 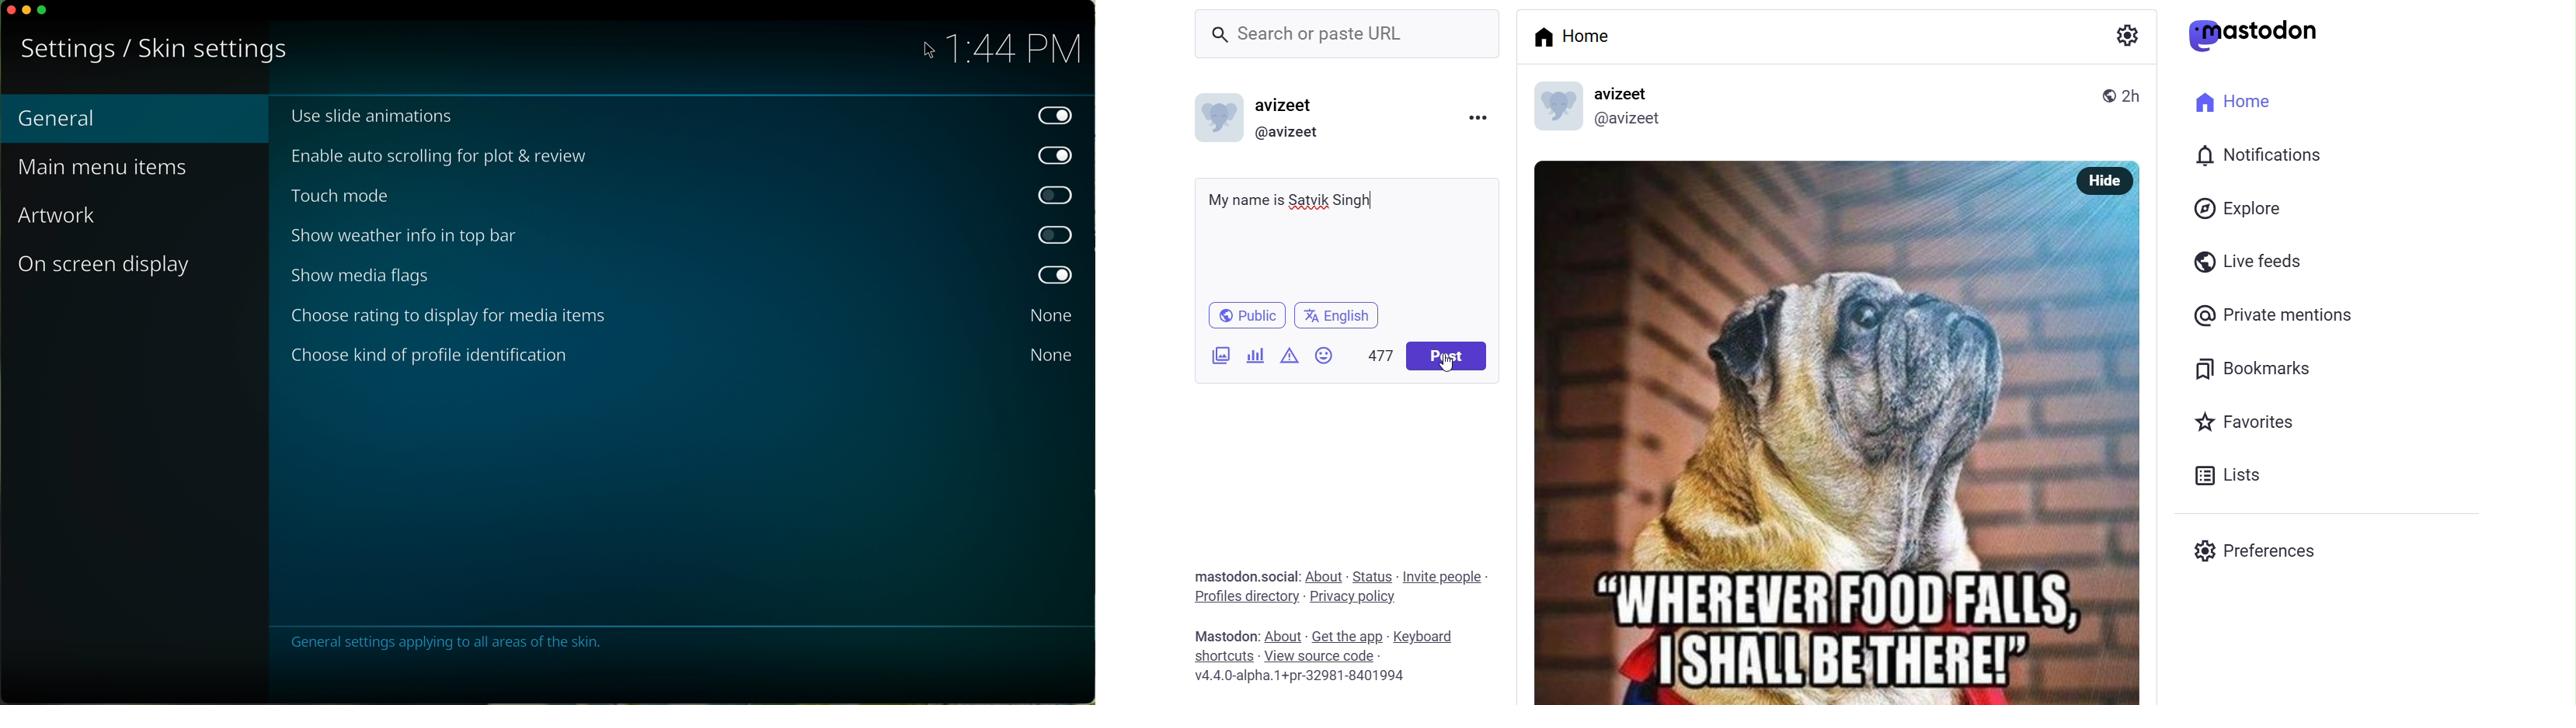 I want to click on Bookmarks, so click(x=2264, y=370).